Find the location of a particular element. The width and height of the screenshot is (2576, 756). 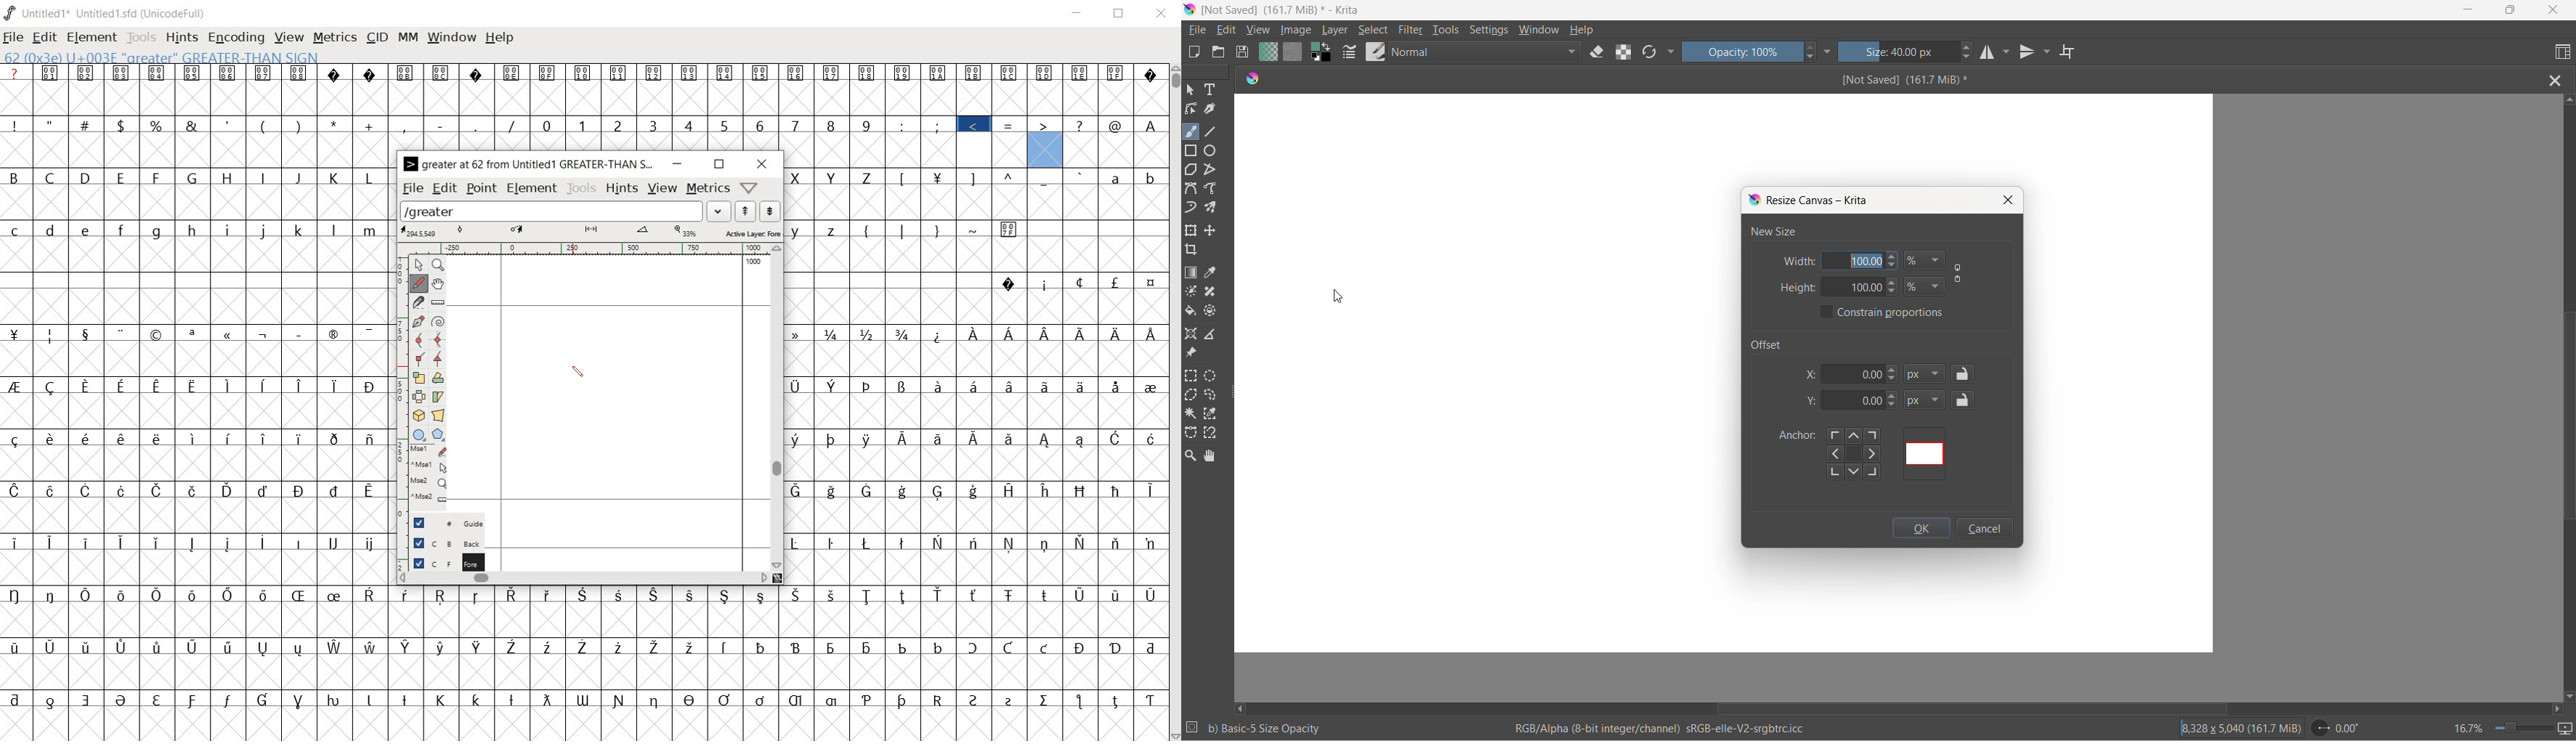

canvas size is located at coordinates (1724, 139).